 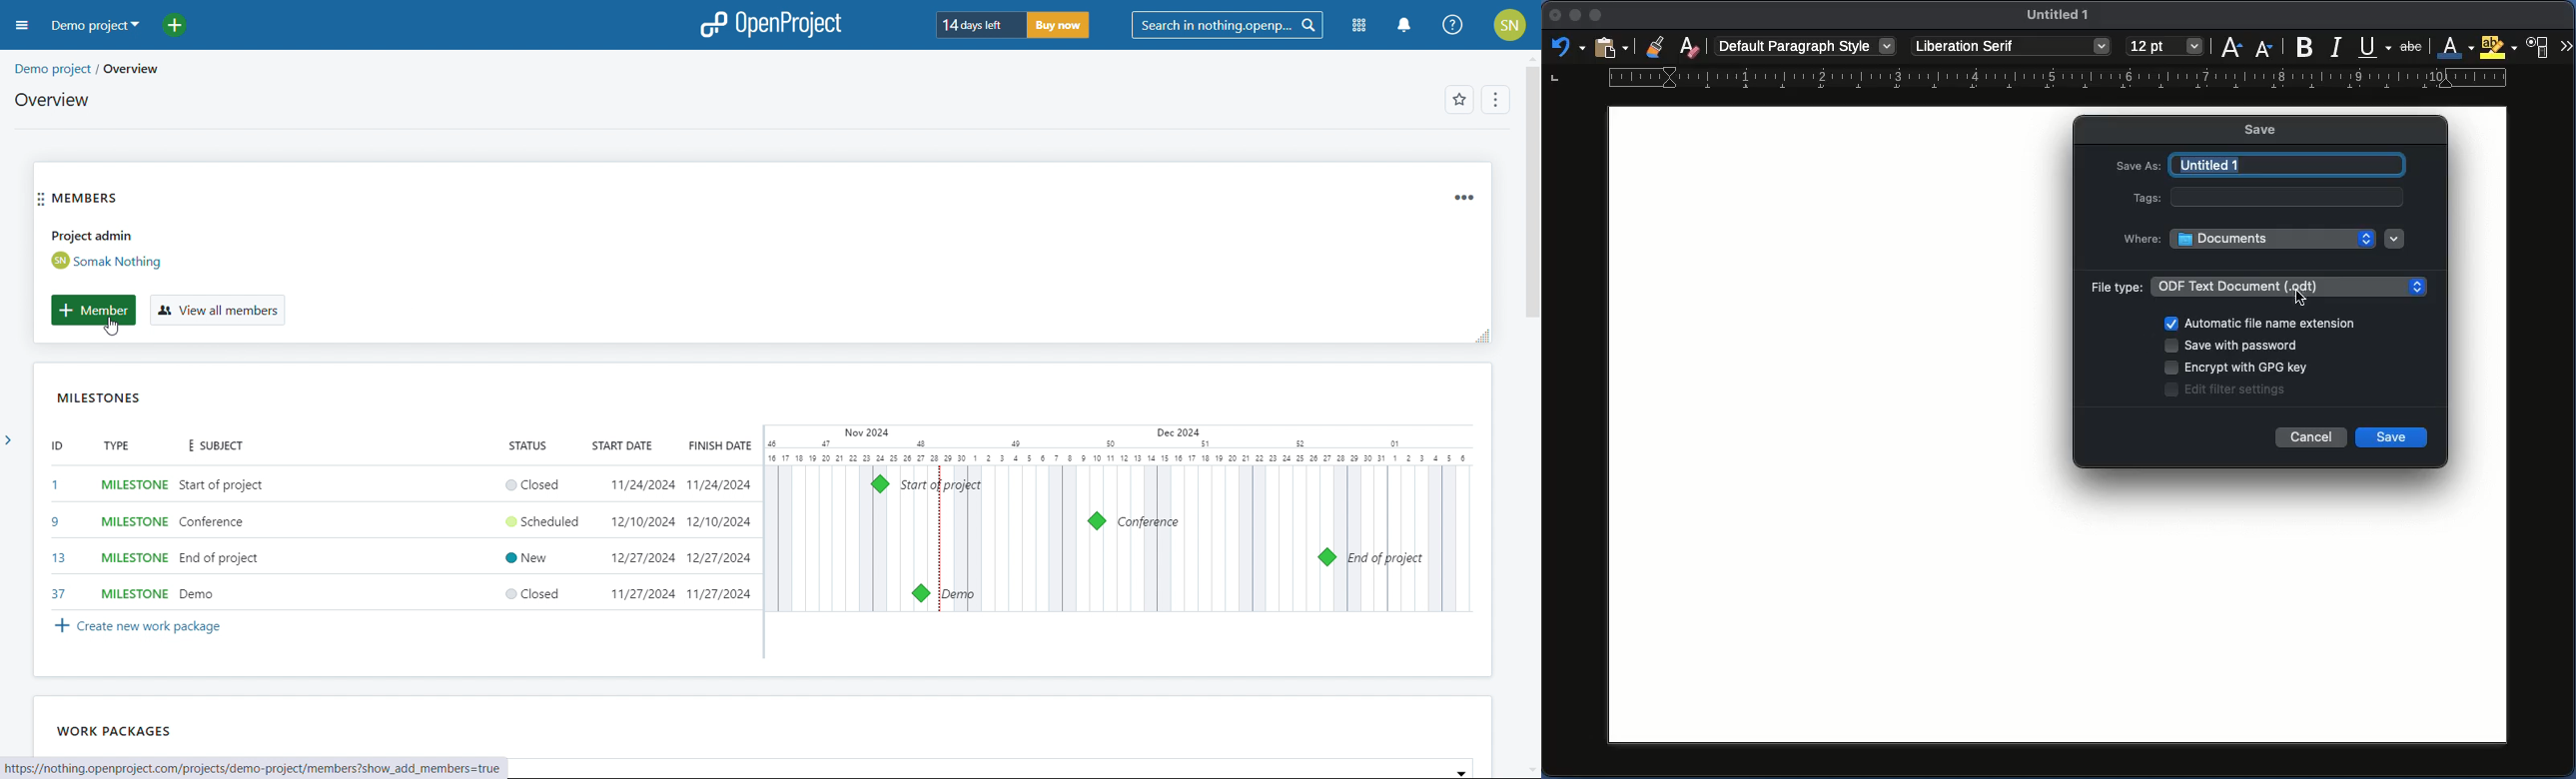 What do you see at coordinates (2305, 45) in the screenshot?
I see `Bold` at bounding box center [2305, 45].